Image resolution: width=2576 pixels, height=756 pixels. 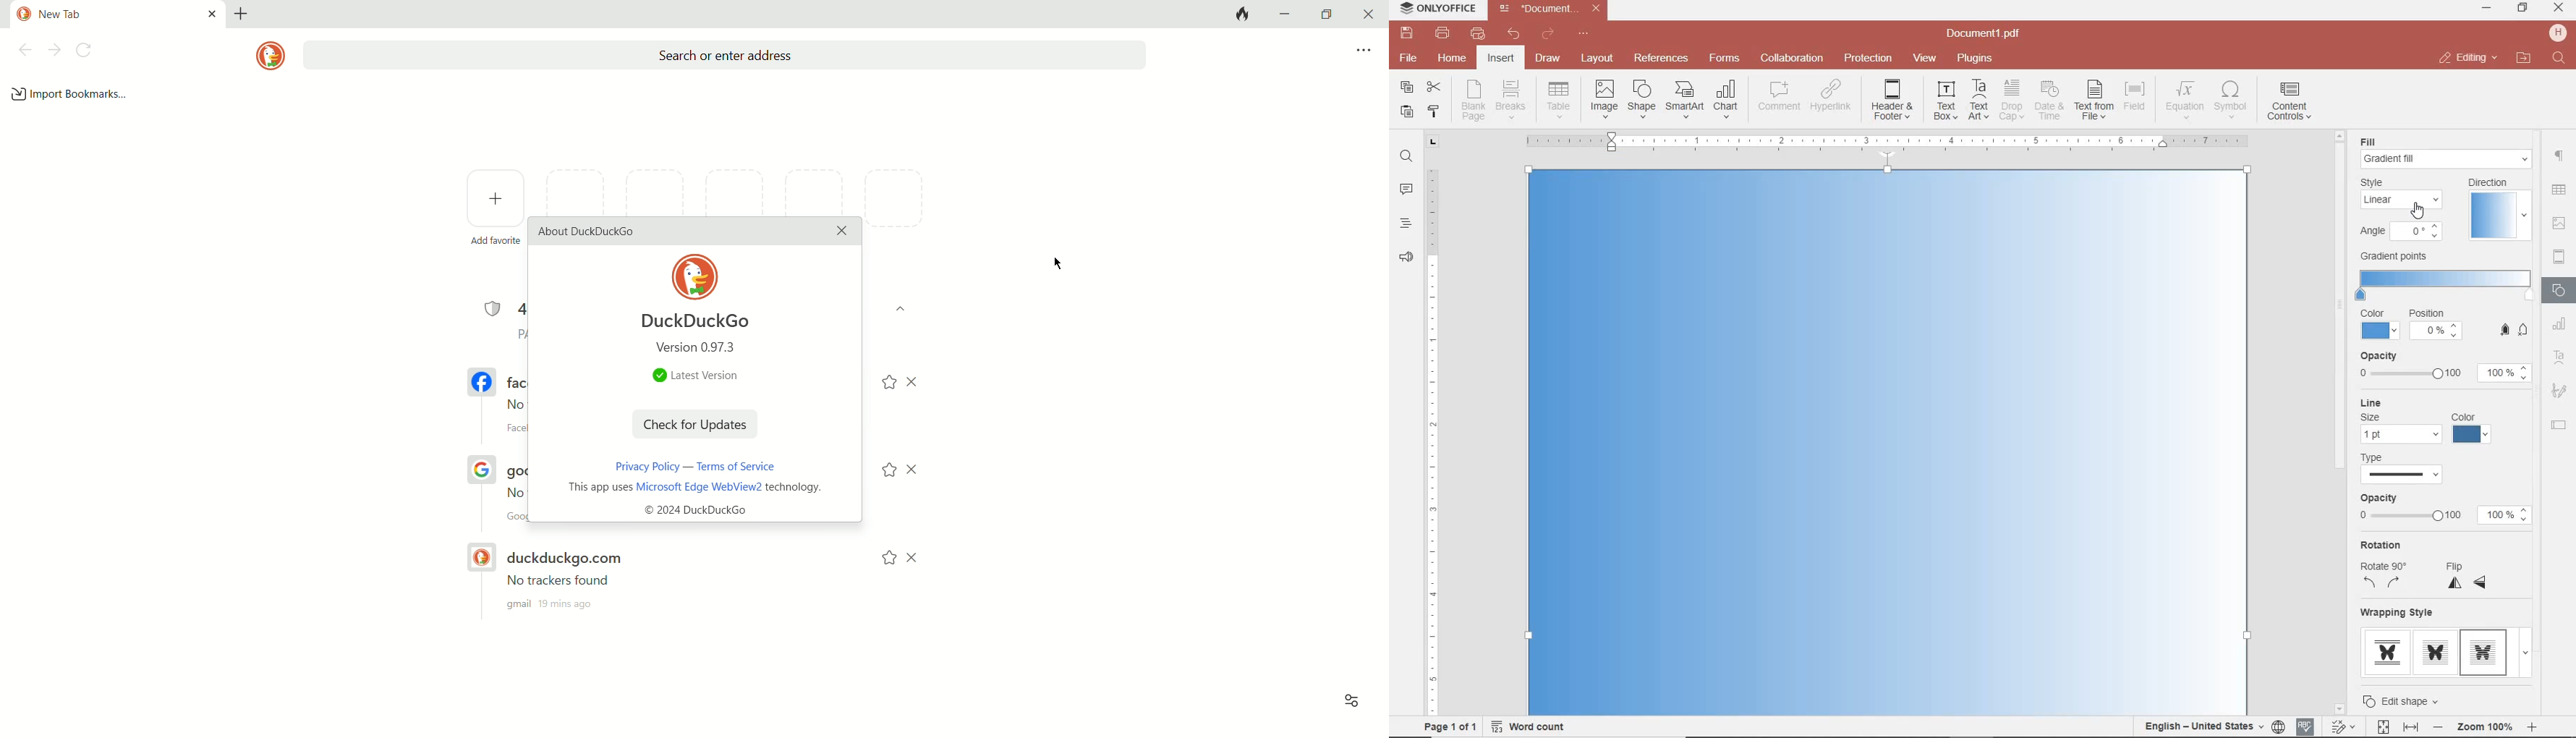 What do you see at coordinates (1243, 14) in the screenshot?
I see `close tab and clear data` at bounding box center [1243, 14].